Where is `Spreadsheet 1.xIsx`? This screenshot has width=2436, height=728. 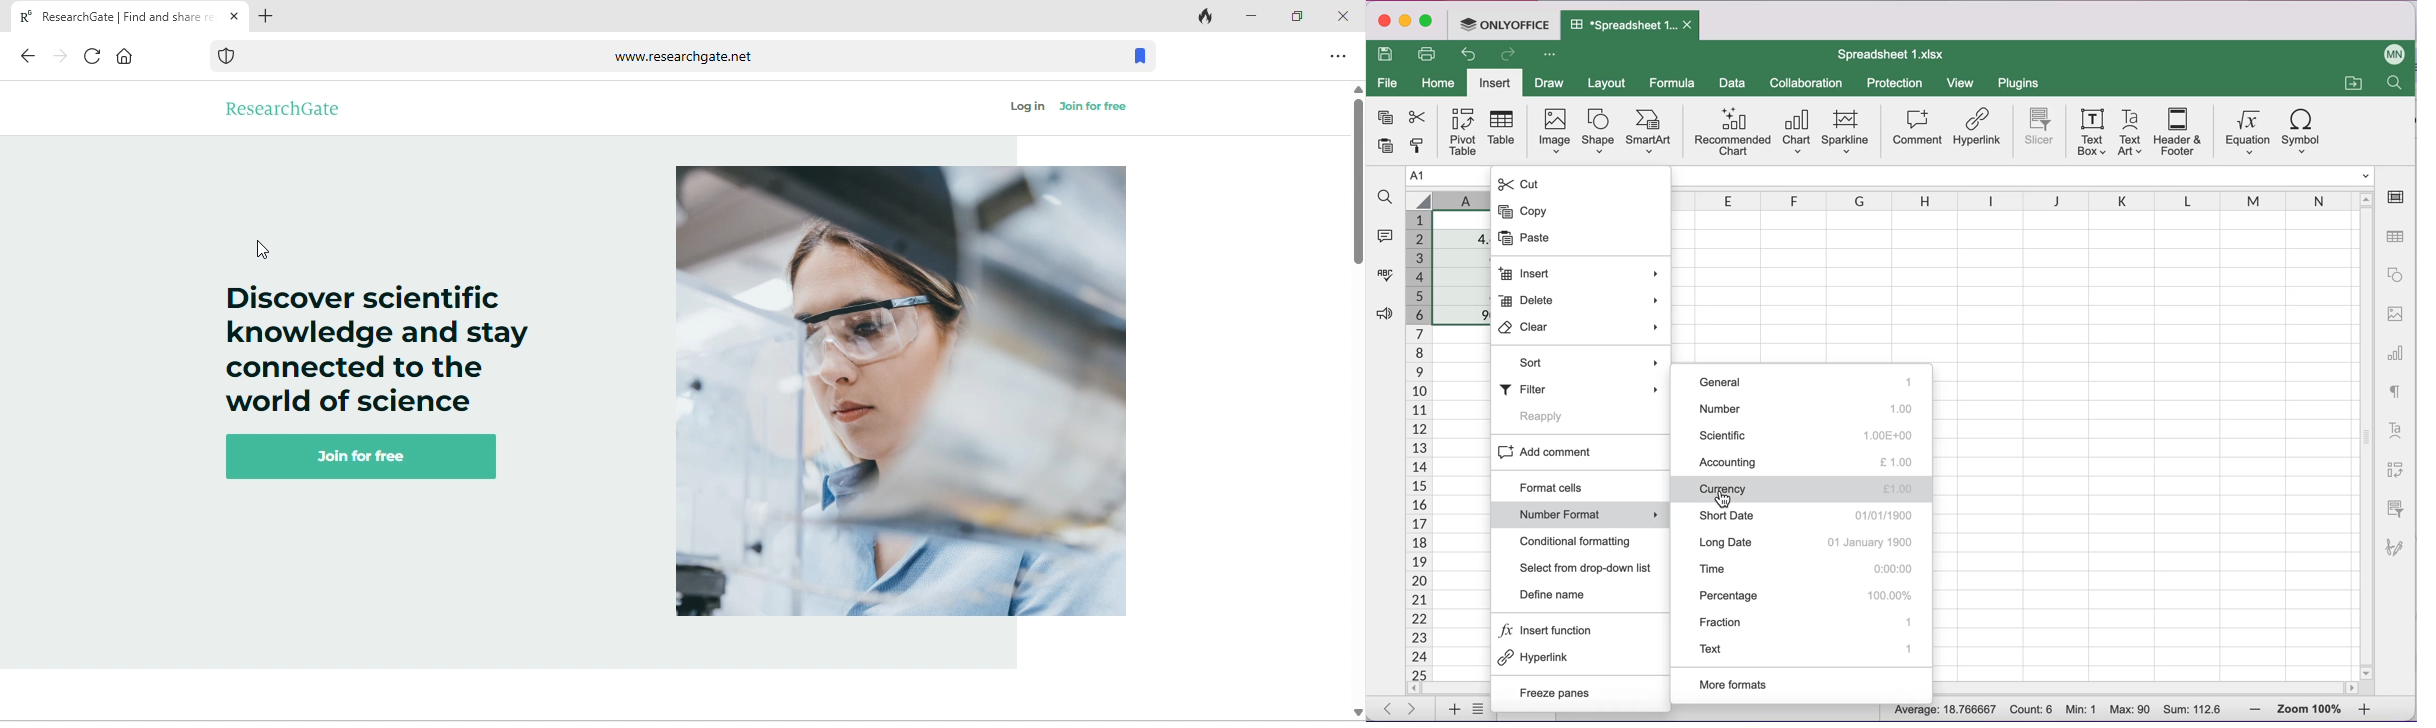 Spreadsheet 1.xIsx is located at coordinates (1624, 26).